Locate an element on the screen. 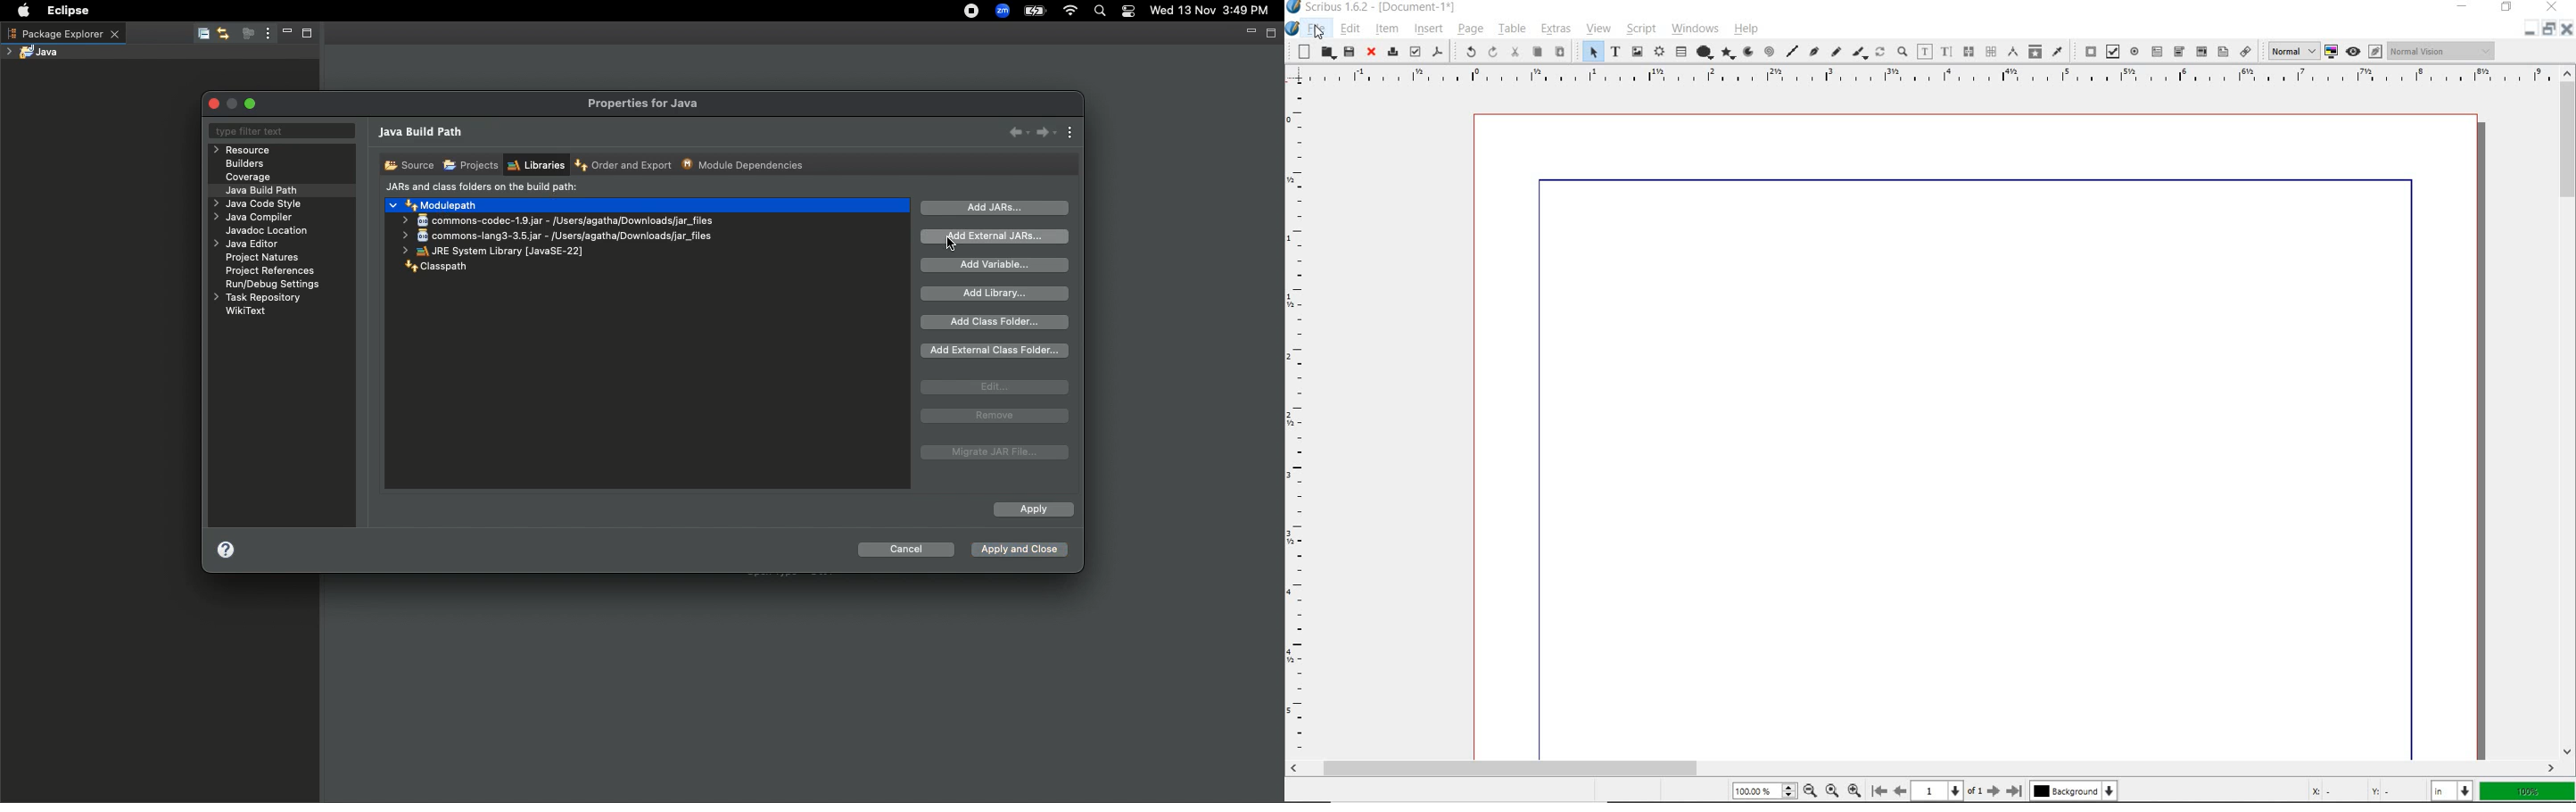 Image resolution: width=2576 pixels, height=812 pixels. preview mode is located at coordinates (2363, 52).